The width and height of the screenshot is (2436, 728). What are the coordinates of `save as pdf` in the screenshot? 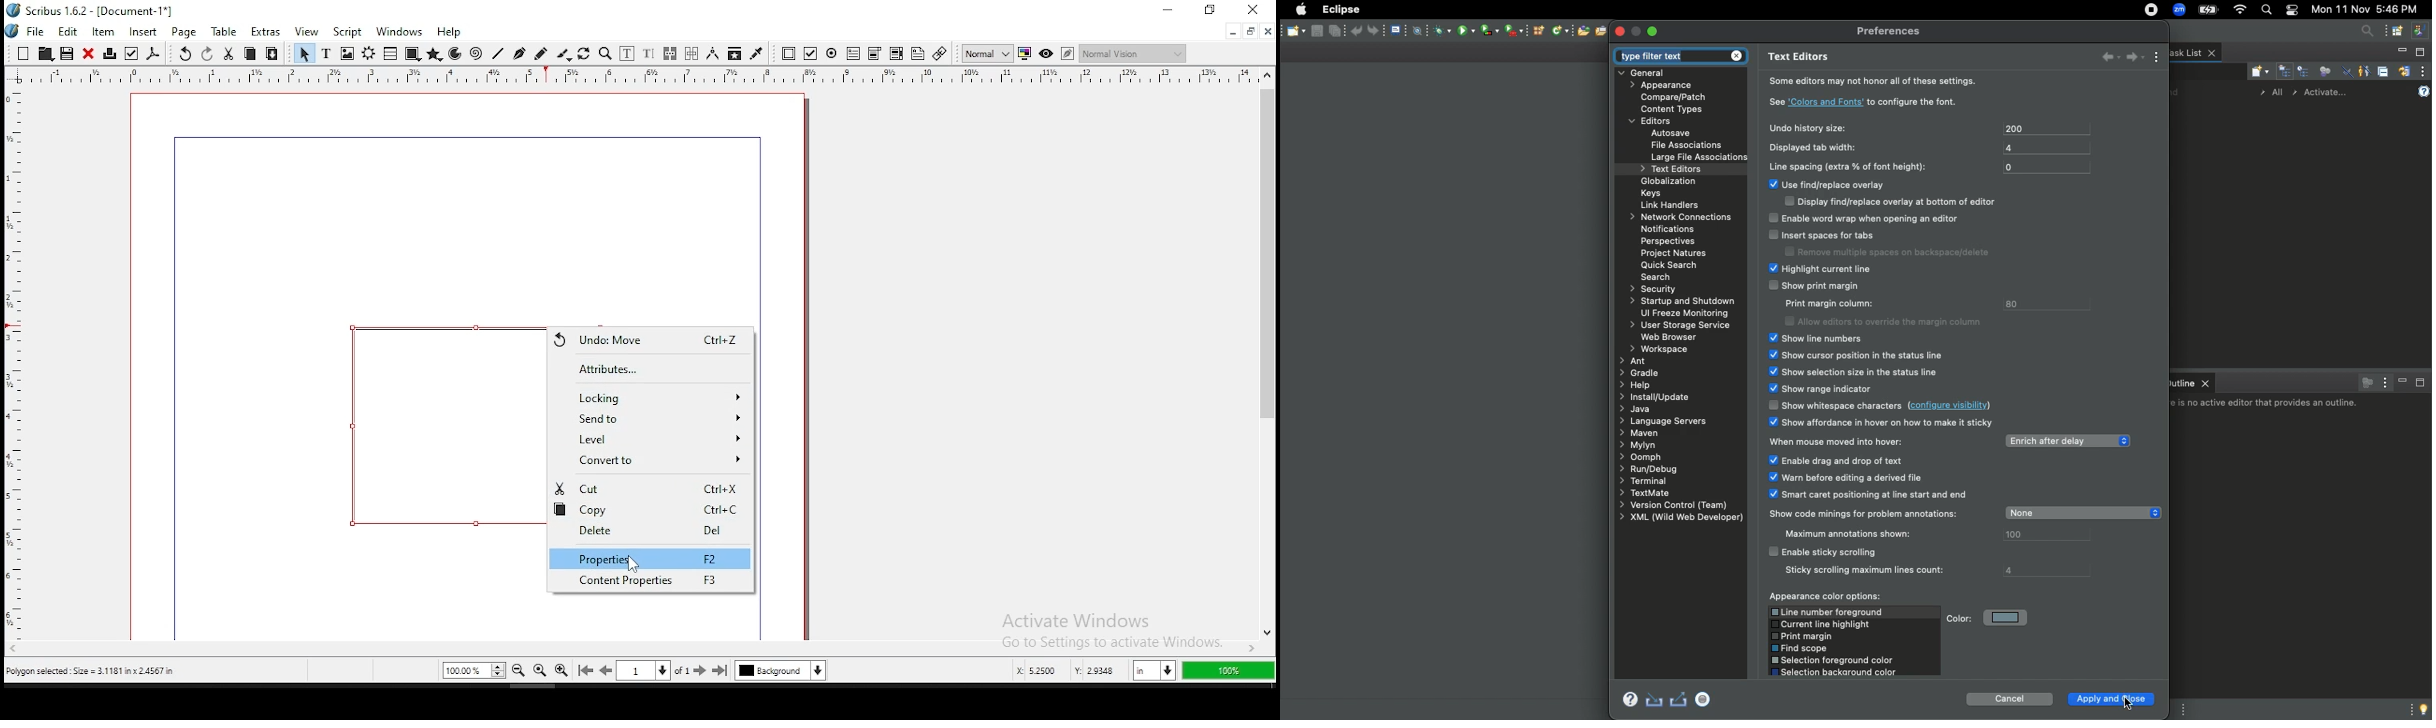 It's located at (153, 54).